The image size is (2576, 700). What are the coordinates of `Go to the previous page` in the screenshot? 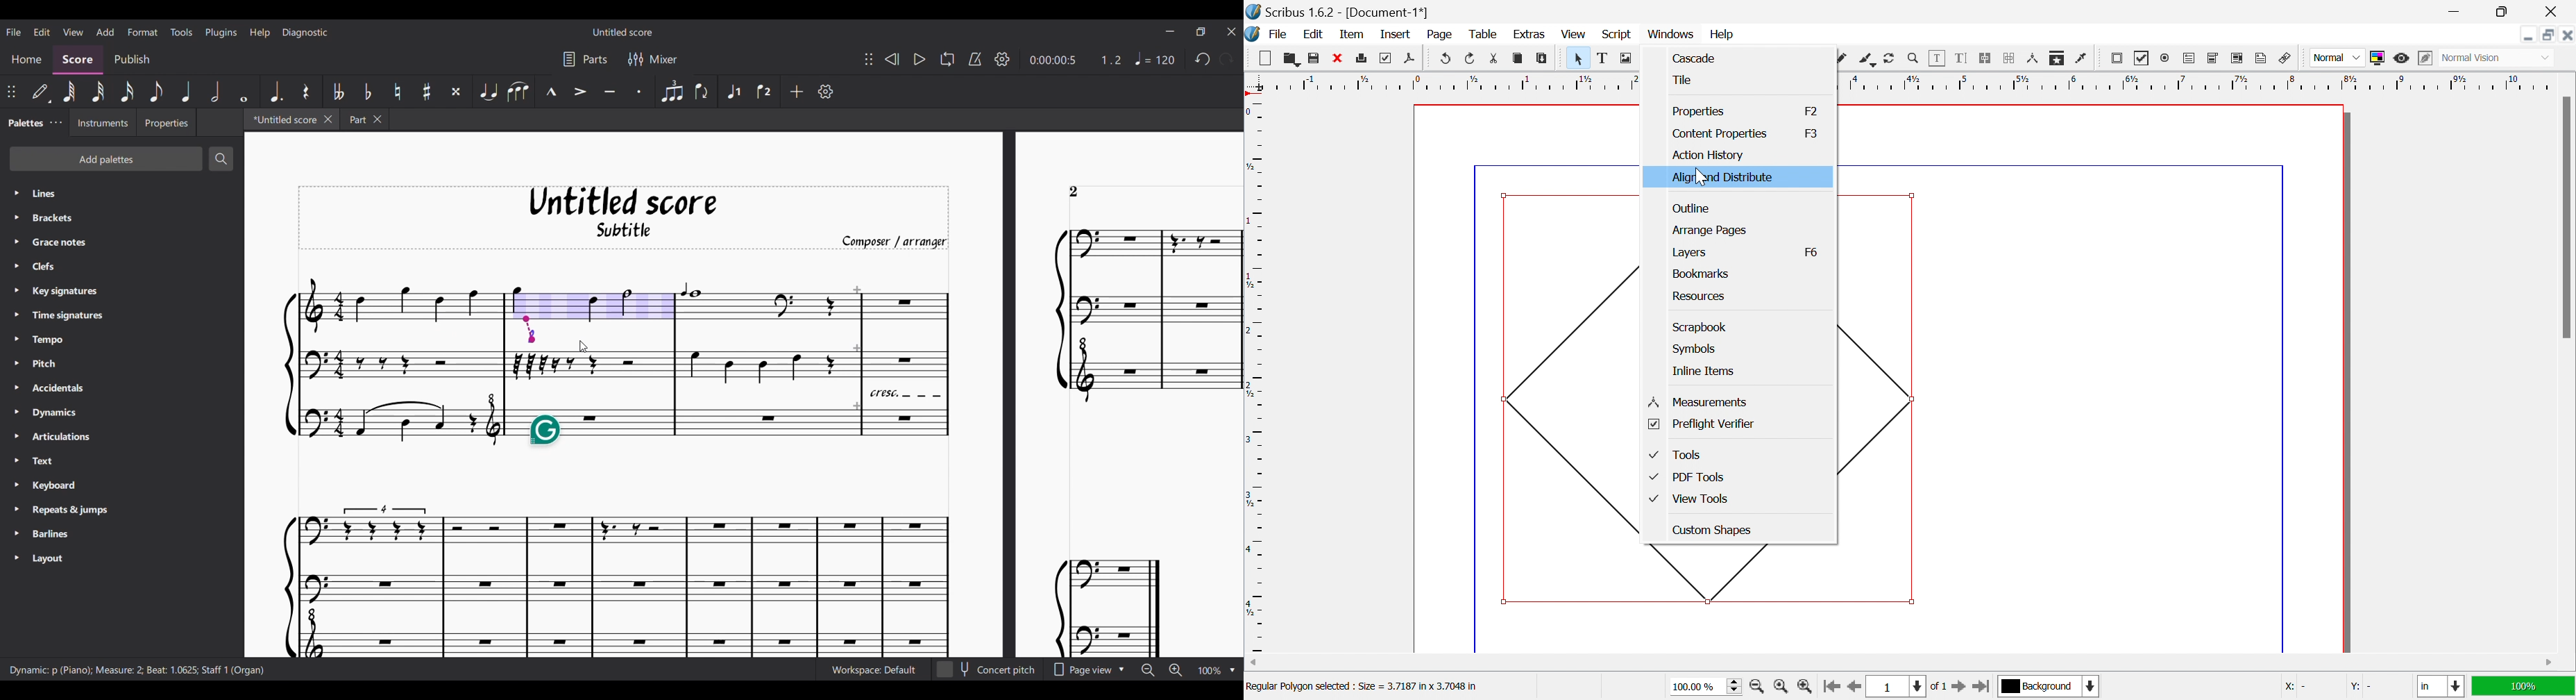 It's located at (1852, 691).